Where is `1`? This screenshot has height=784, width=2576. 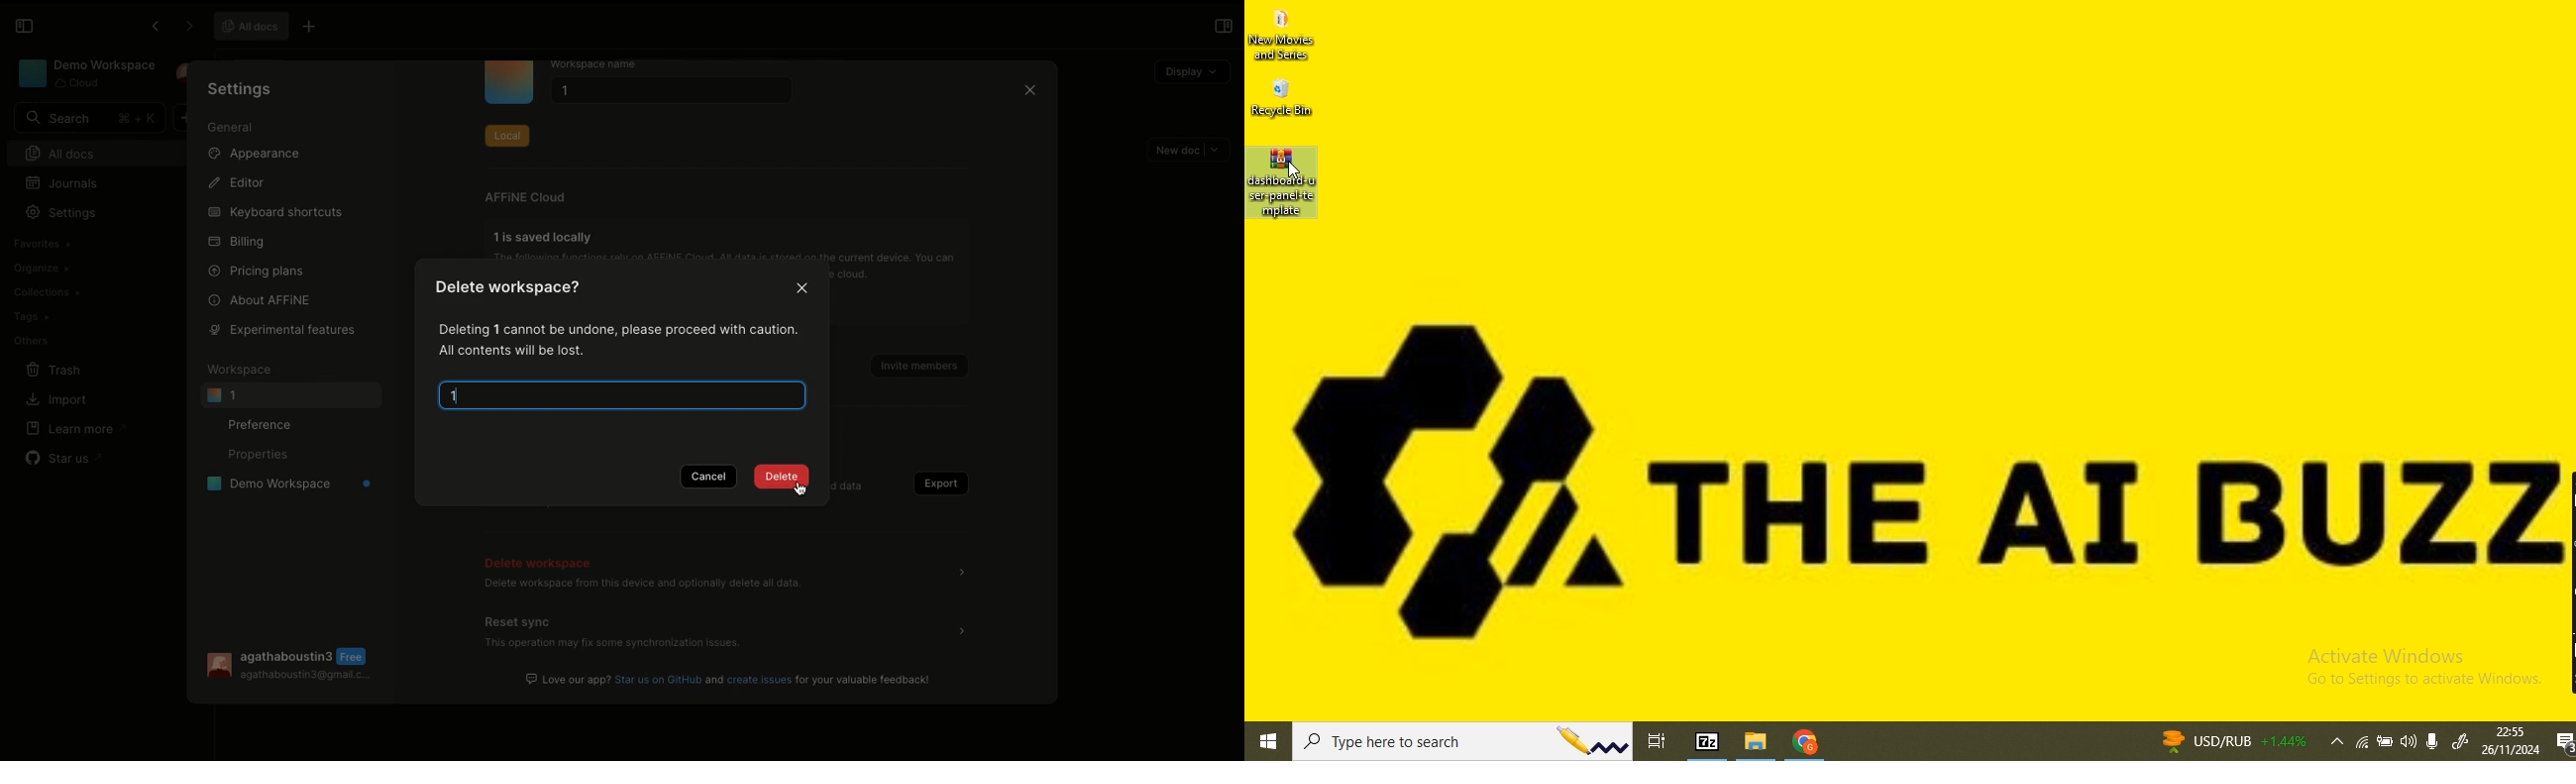
1 is located at coordinates (291, 395).